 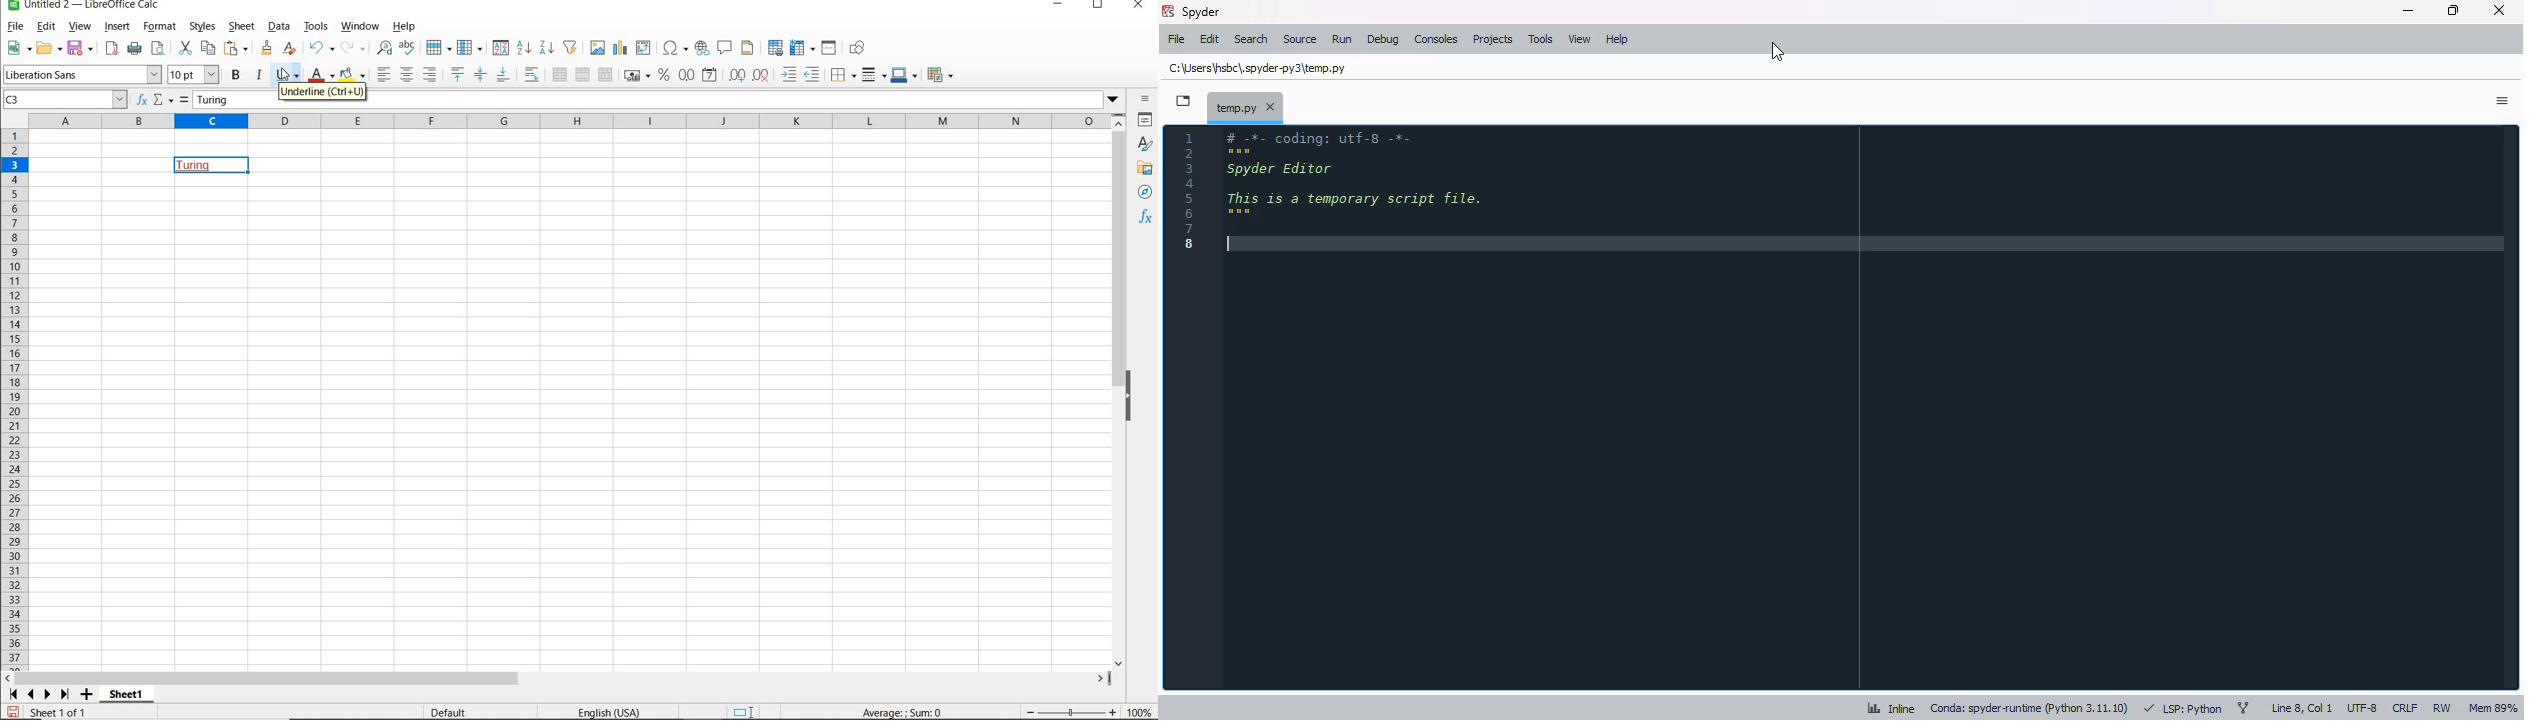 What do you see at coordinates (481, 77) in the screenshot?
I see `CENTER VERICALLY` at bounding box center [481, 77].